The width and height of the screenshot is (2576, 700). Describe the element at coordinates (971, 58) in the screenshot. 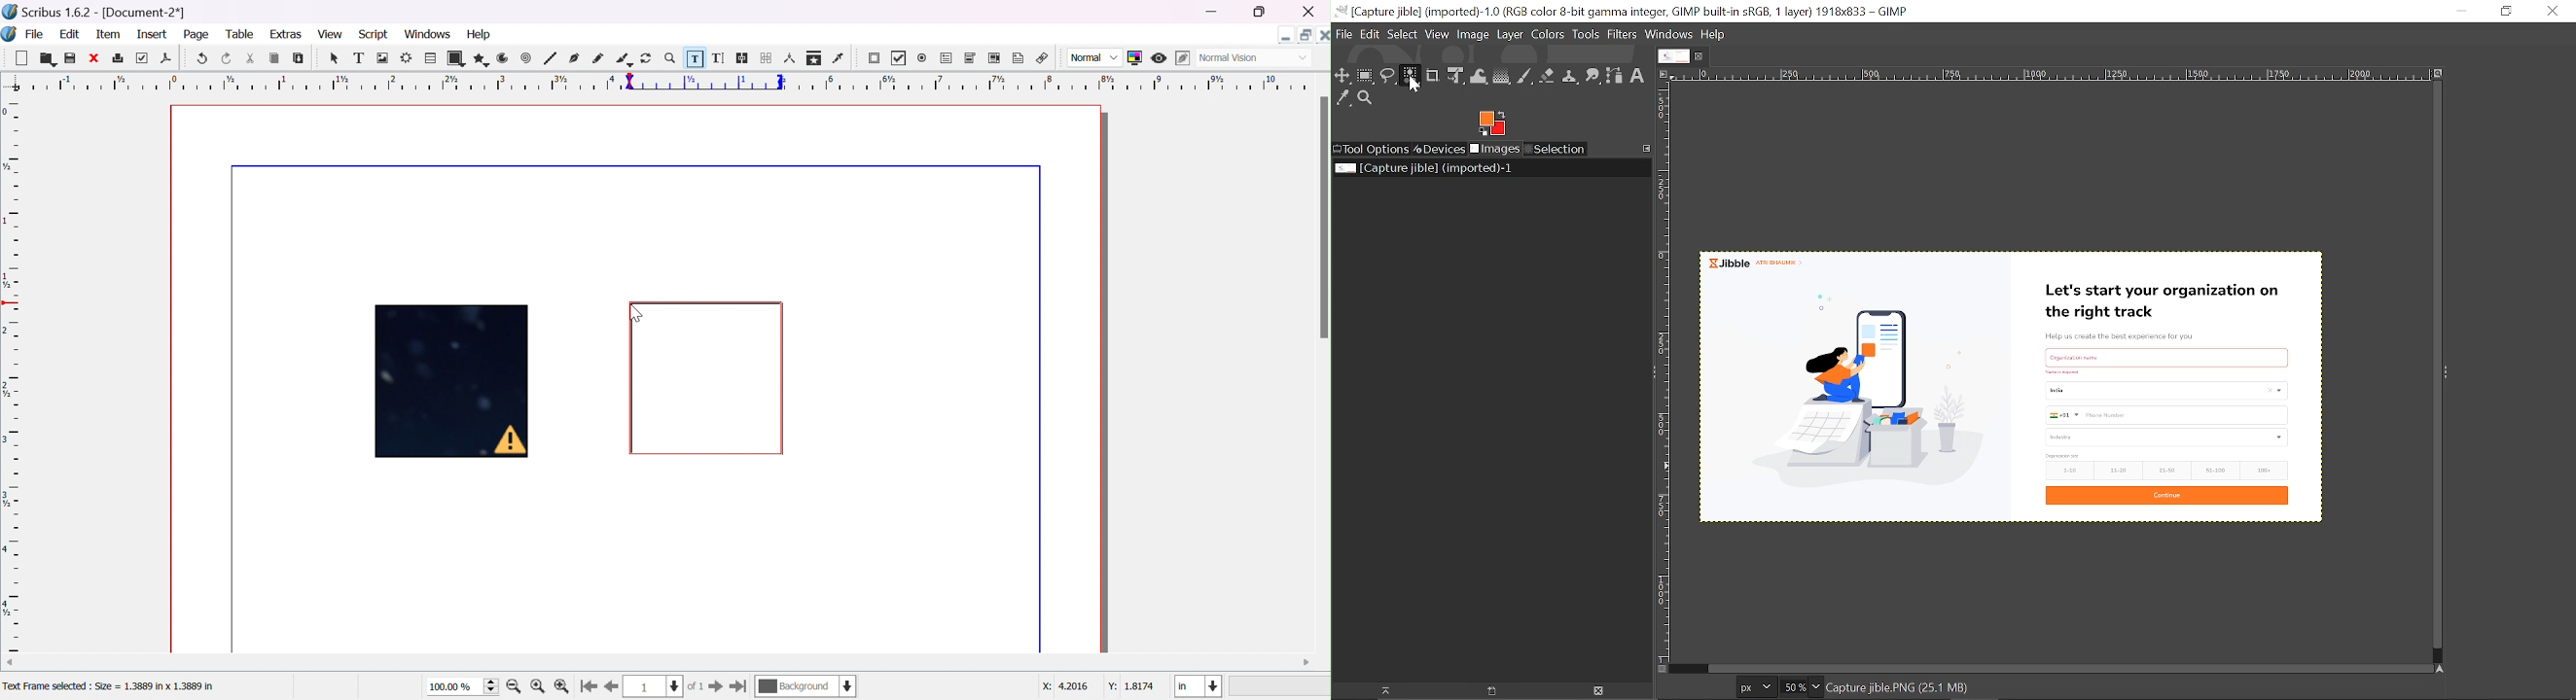

I see `PDF combo box` at that location.